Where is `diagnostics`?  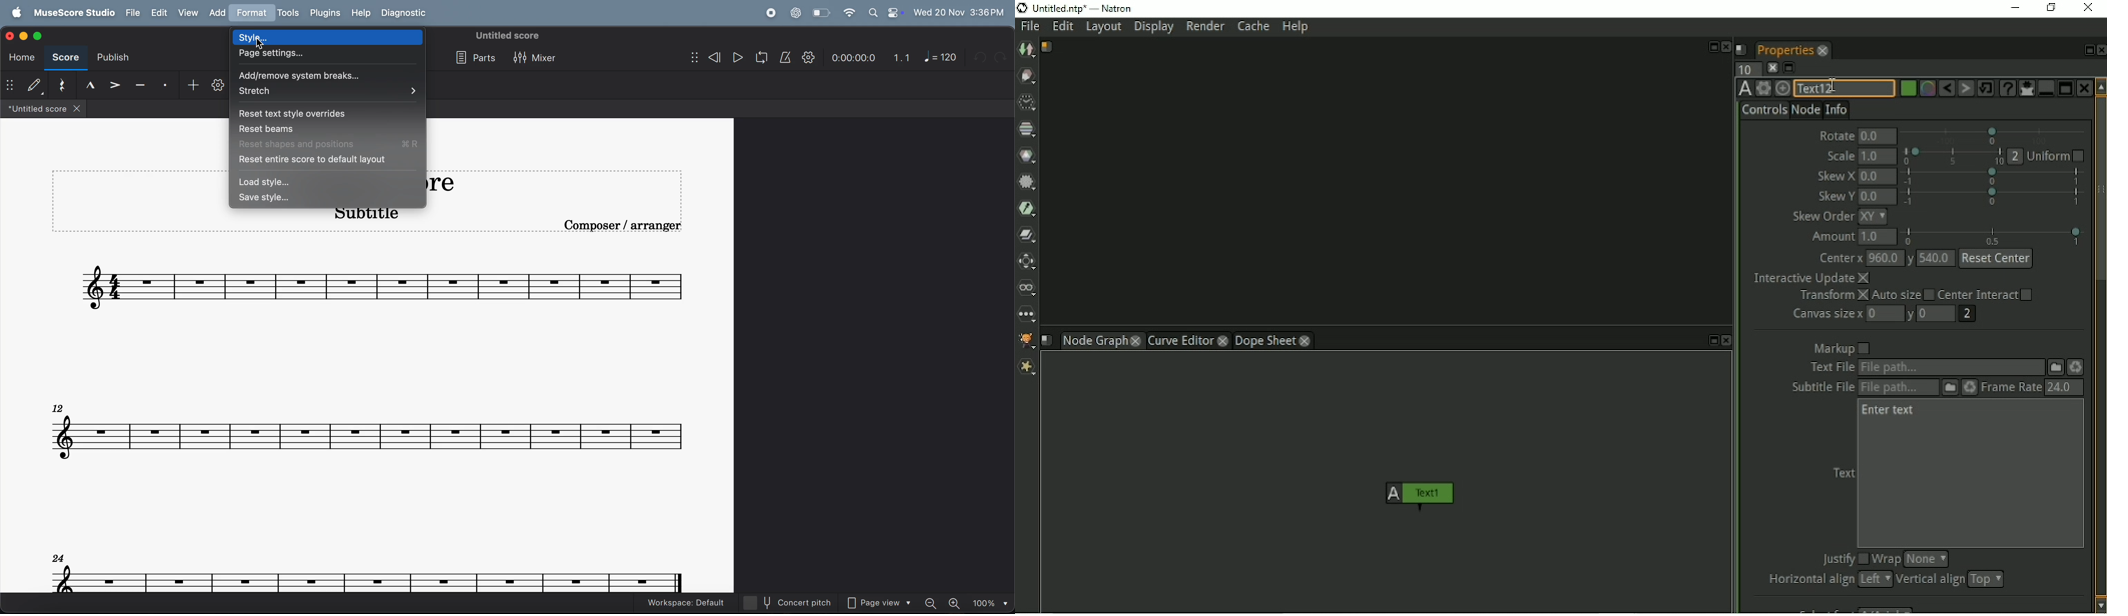 diagnostics is located at coordinates (406, 13).